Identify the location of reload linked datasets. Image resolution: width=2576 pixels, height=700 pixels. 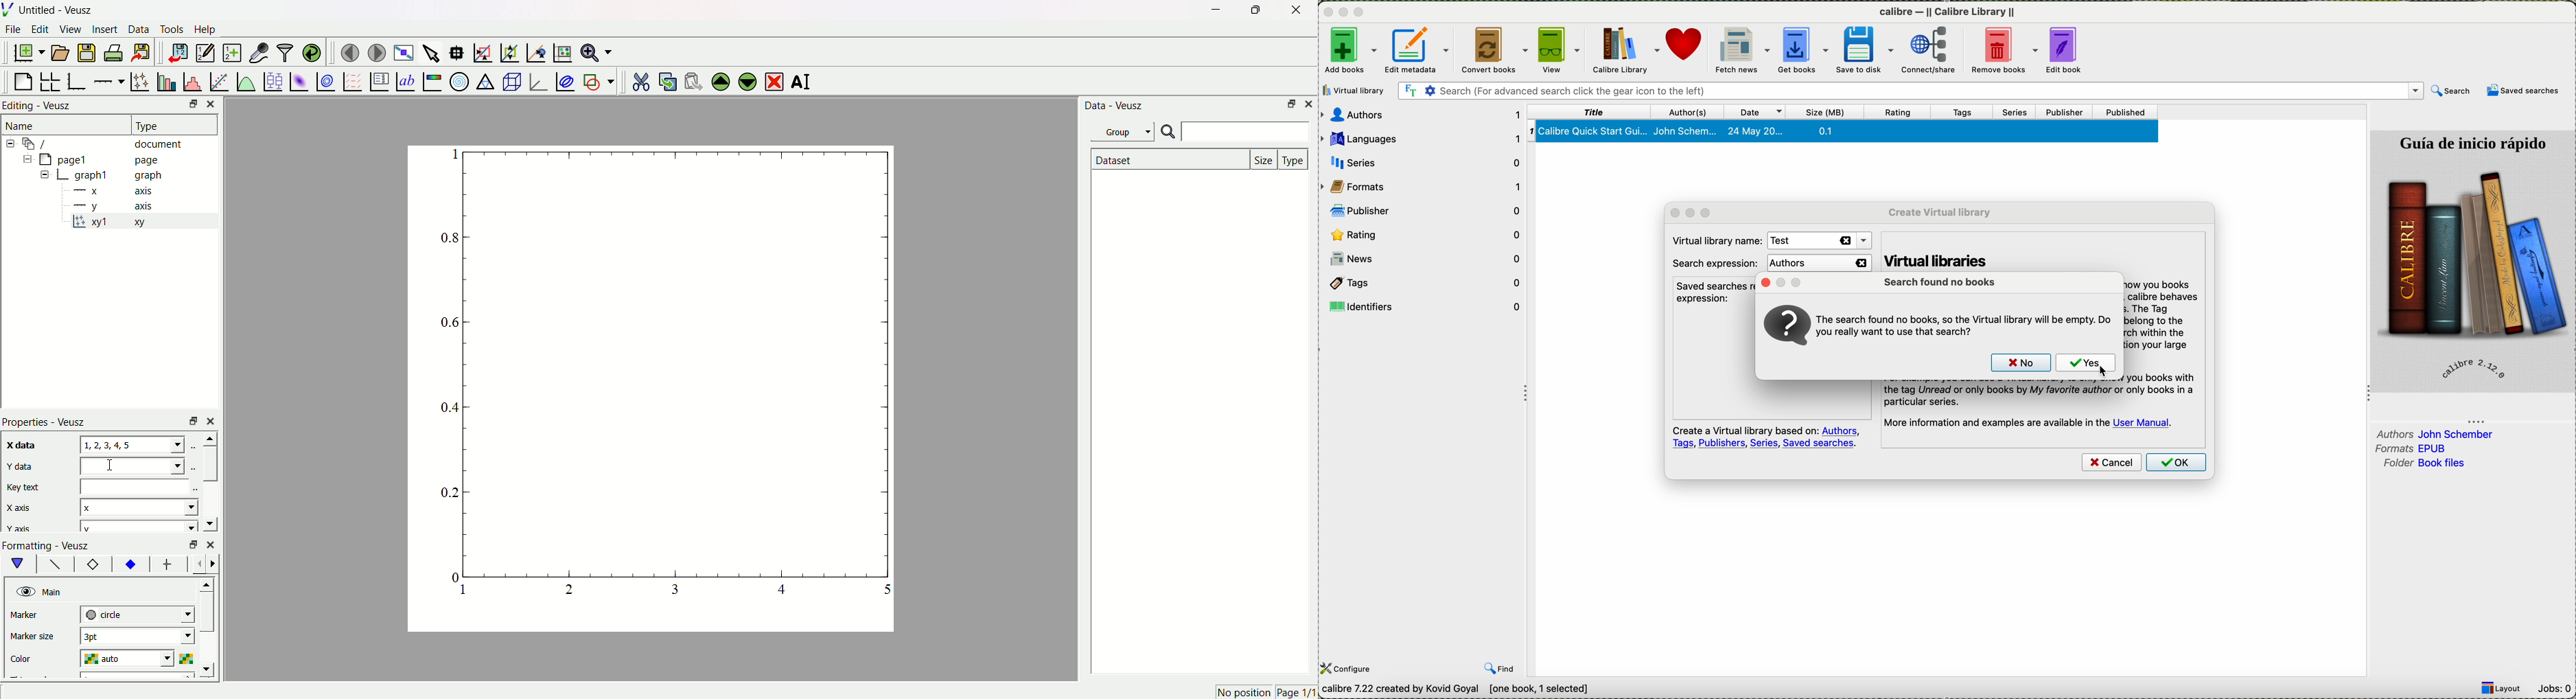
(312, 51).